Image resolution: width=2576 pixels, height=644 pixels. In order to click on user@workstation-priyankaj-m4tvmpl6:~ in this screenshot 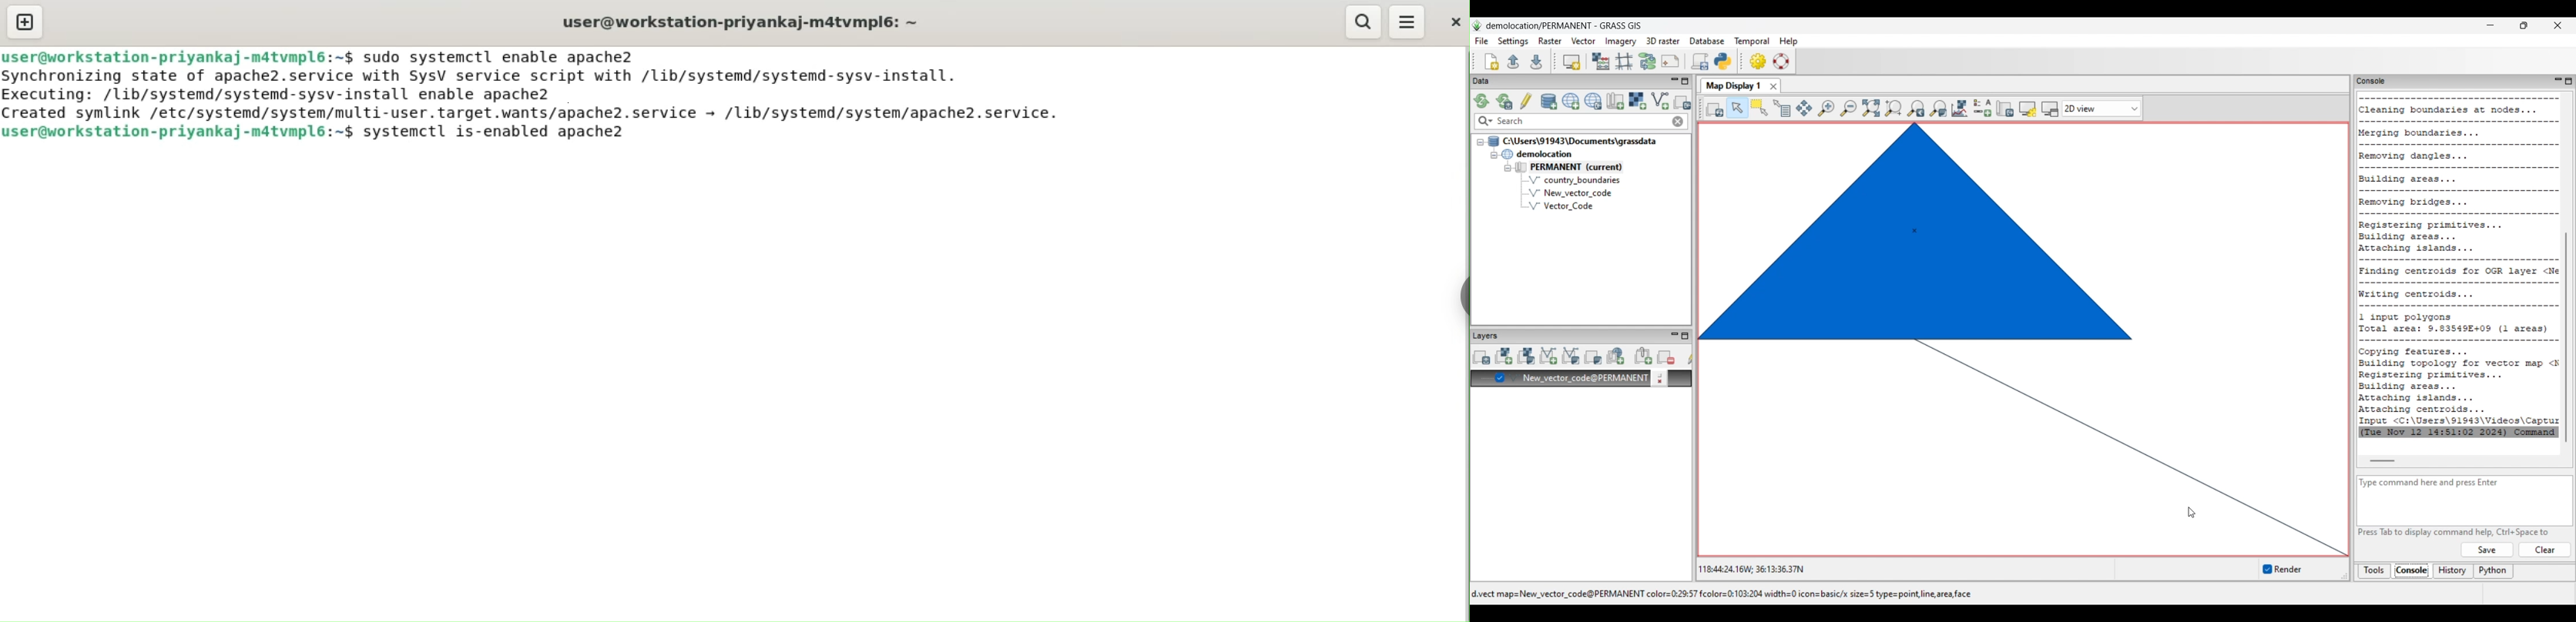, I will do `click(737, 22)`.